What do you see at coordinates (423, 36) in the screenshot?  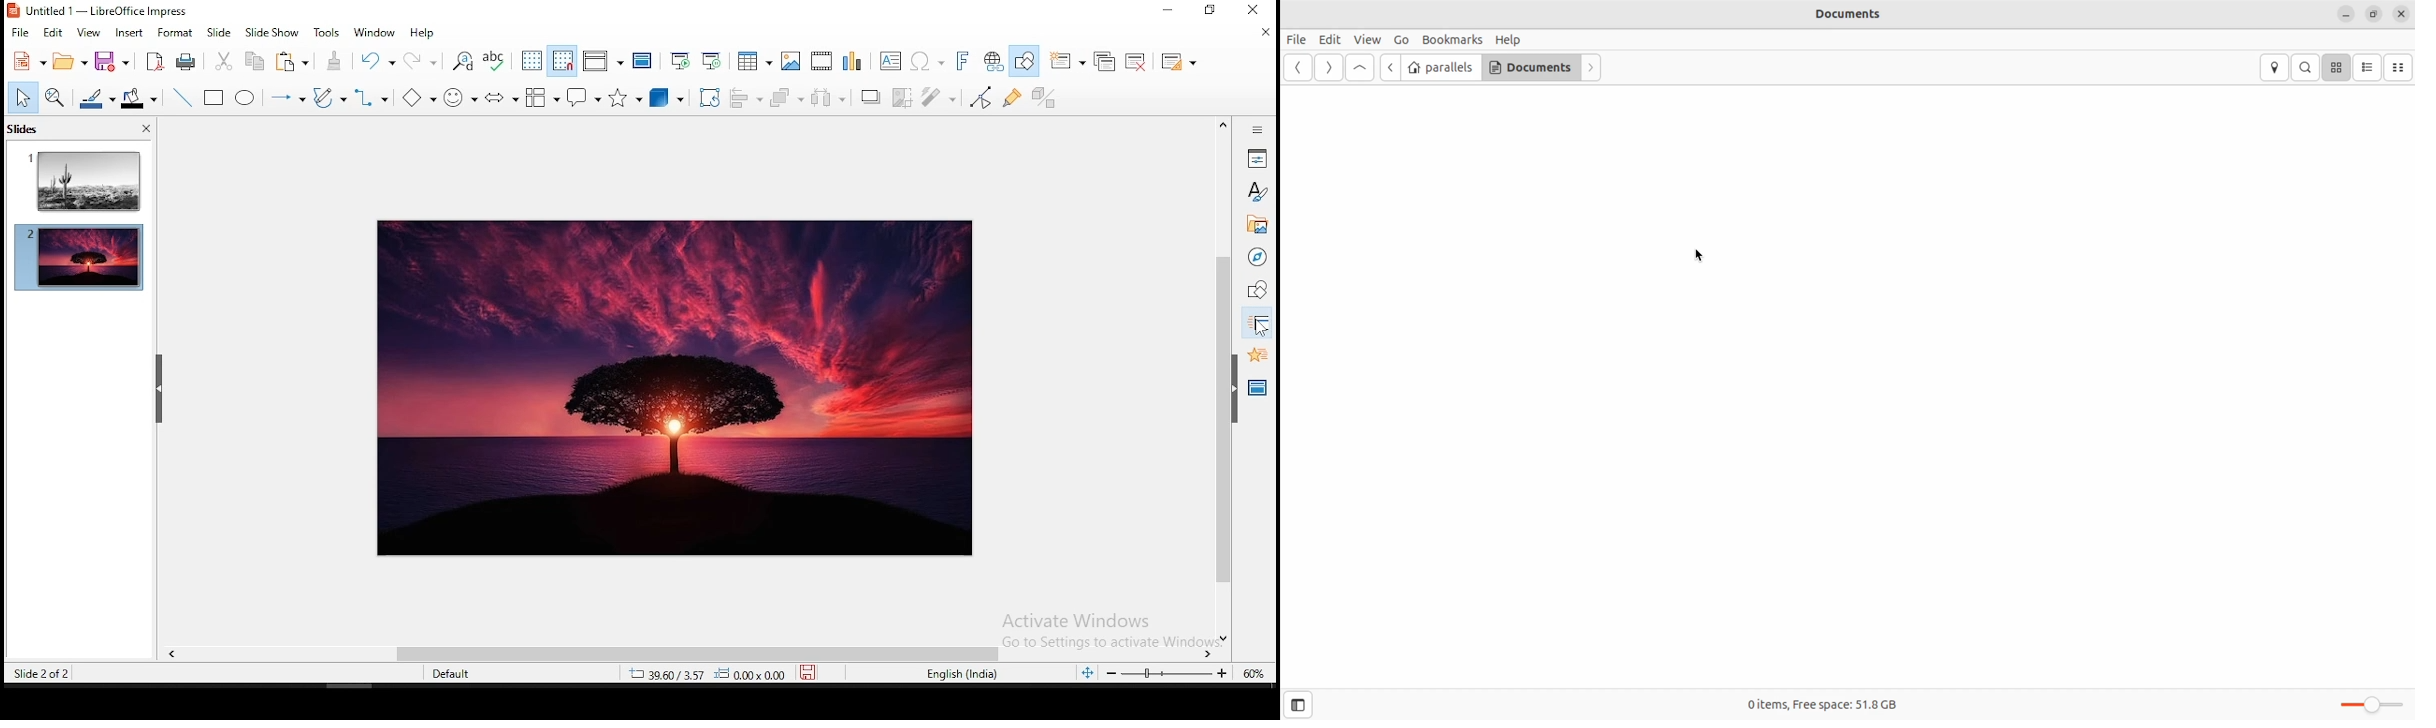 I see `help` at bounding box center [423, 36].